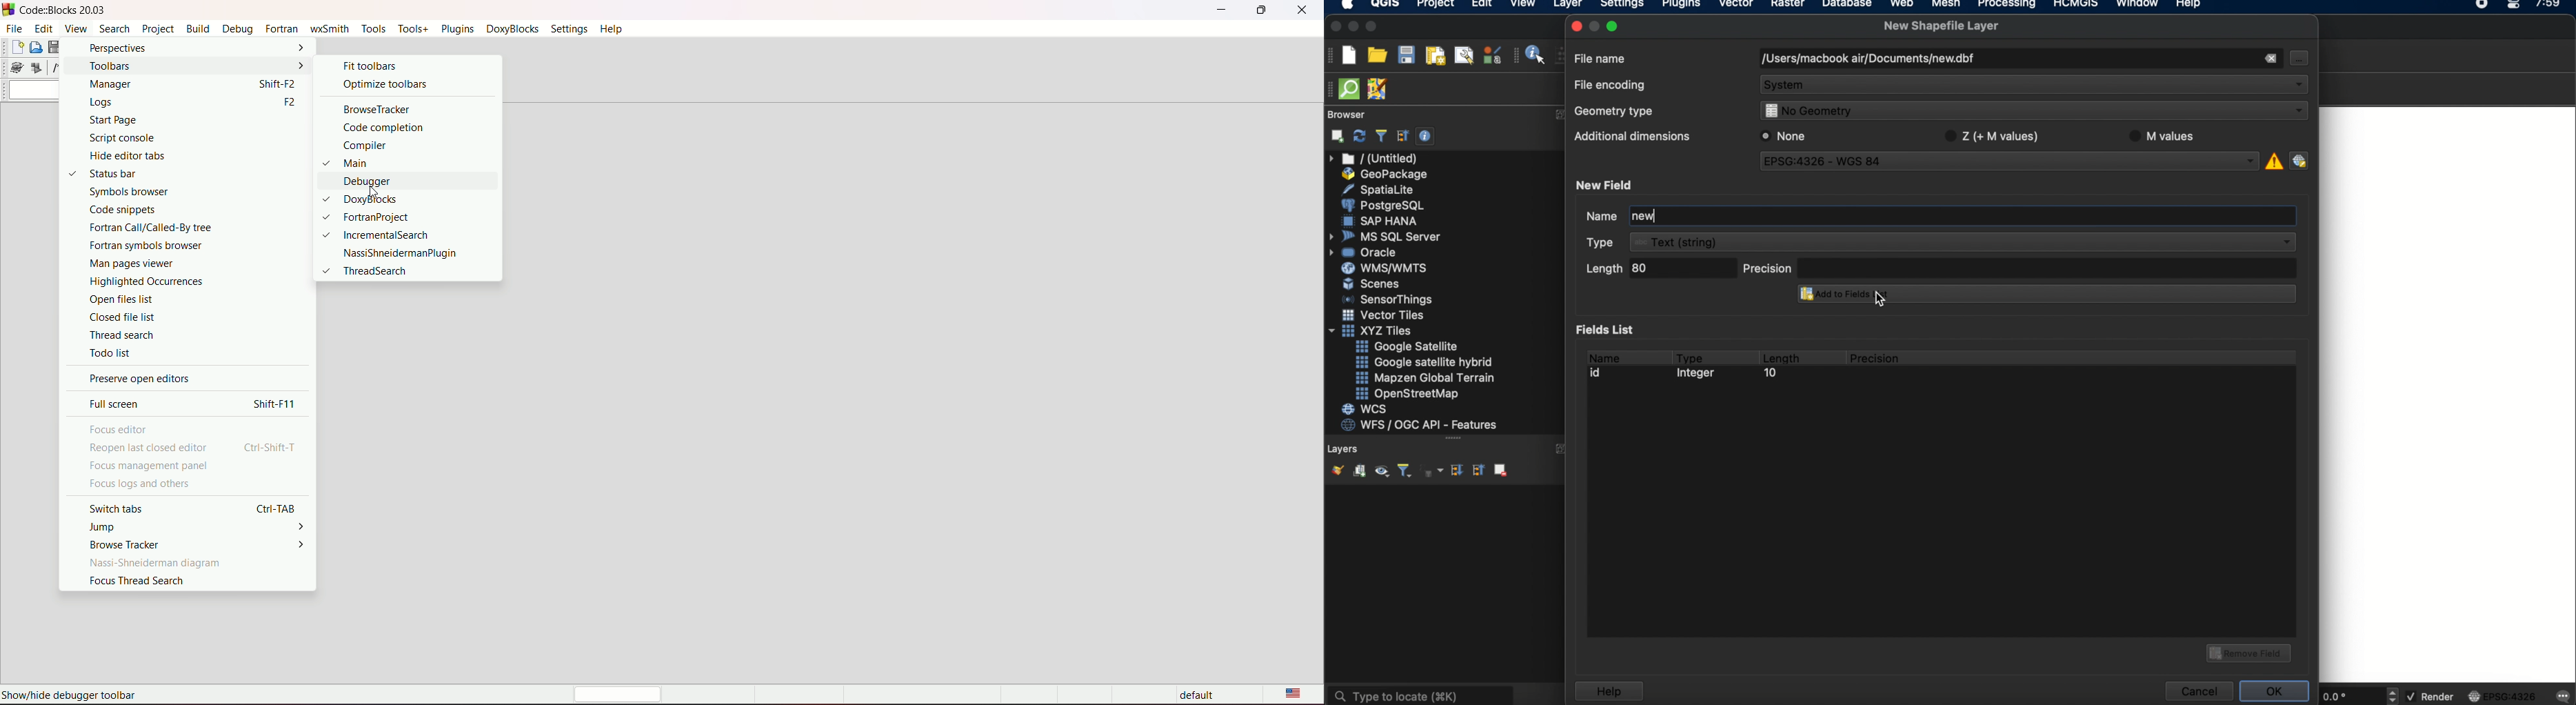 The height and width of the screenshot is (728, 2576). Describe the element at coordinates (2449, 394) in the screenshot. I see `workspace` at that location.